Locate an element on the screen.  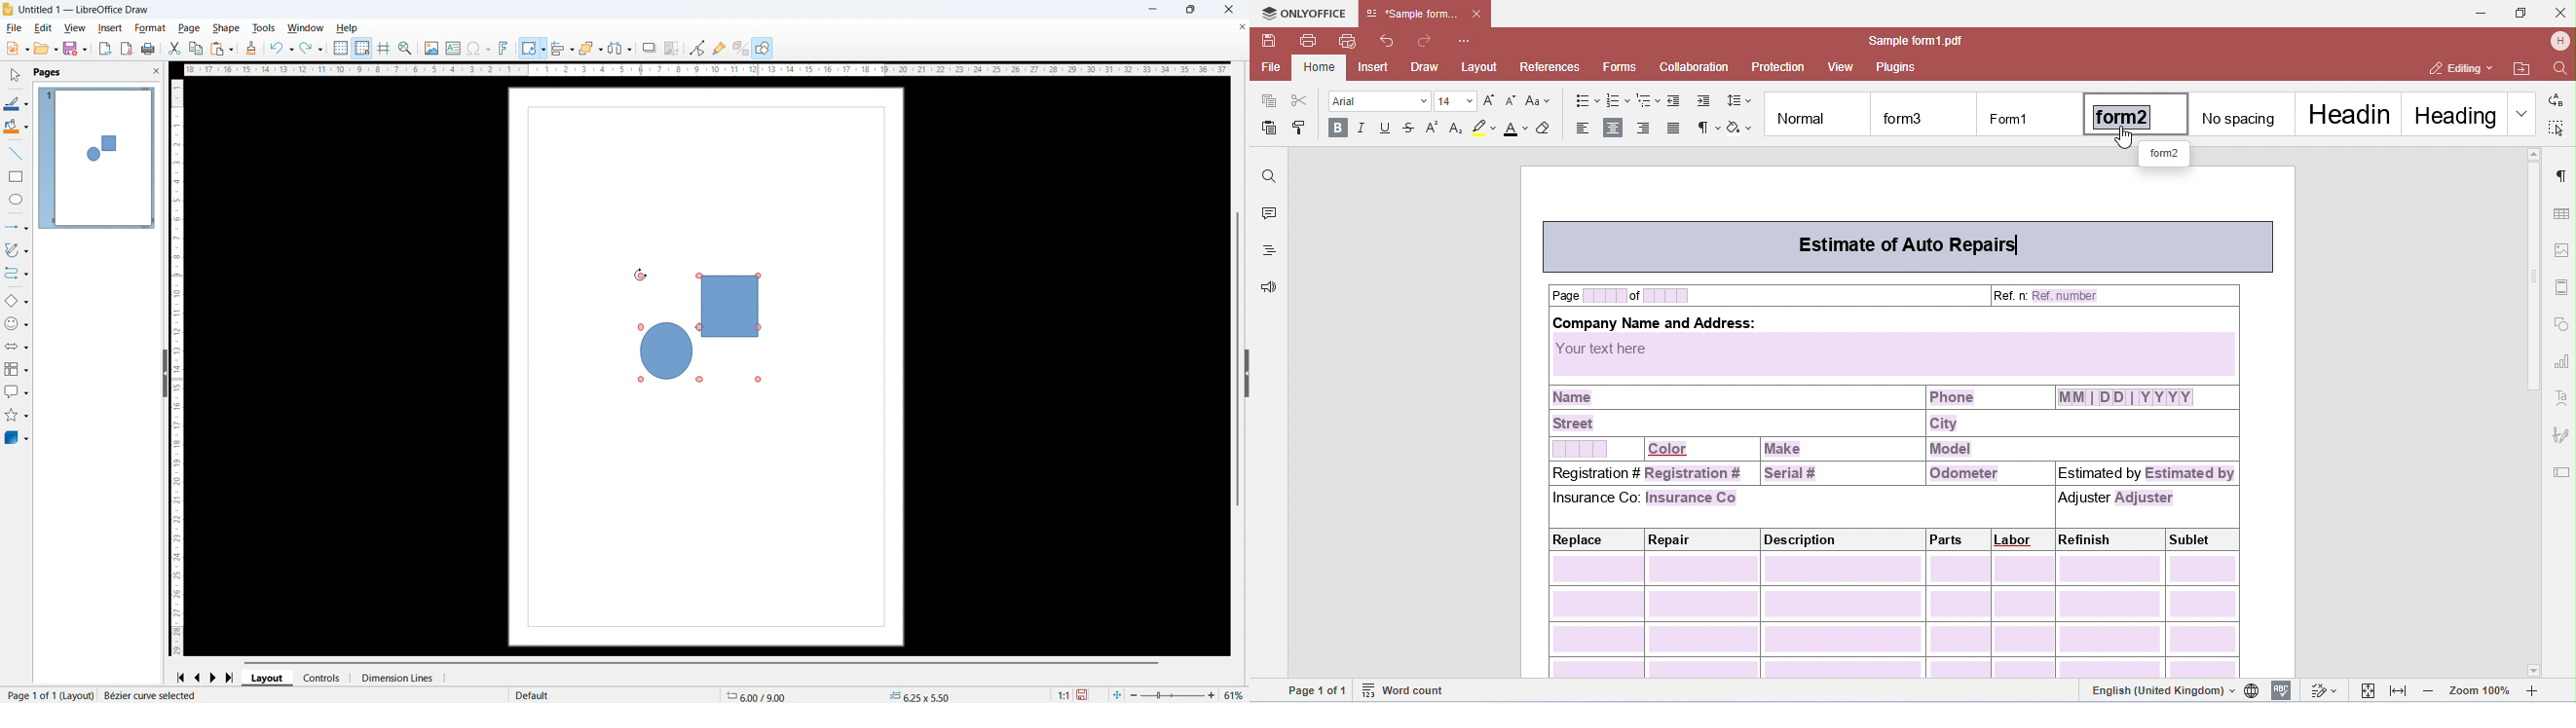
Show grid is located at coordinates (341, 48).